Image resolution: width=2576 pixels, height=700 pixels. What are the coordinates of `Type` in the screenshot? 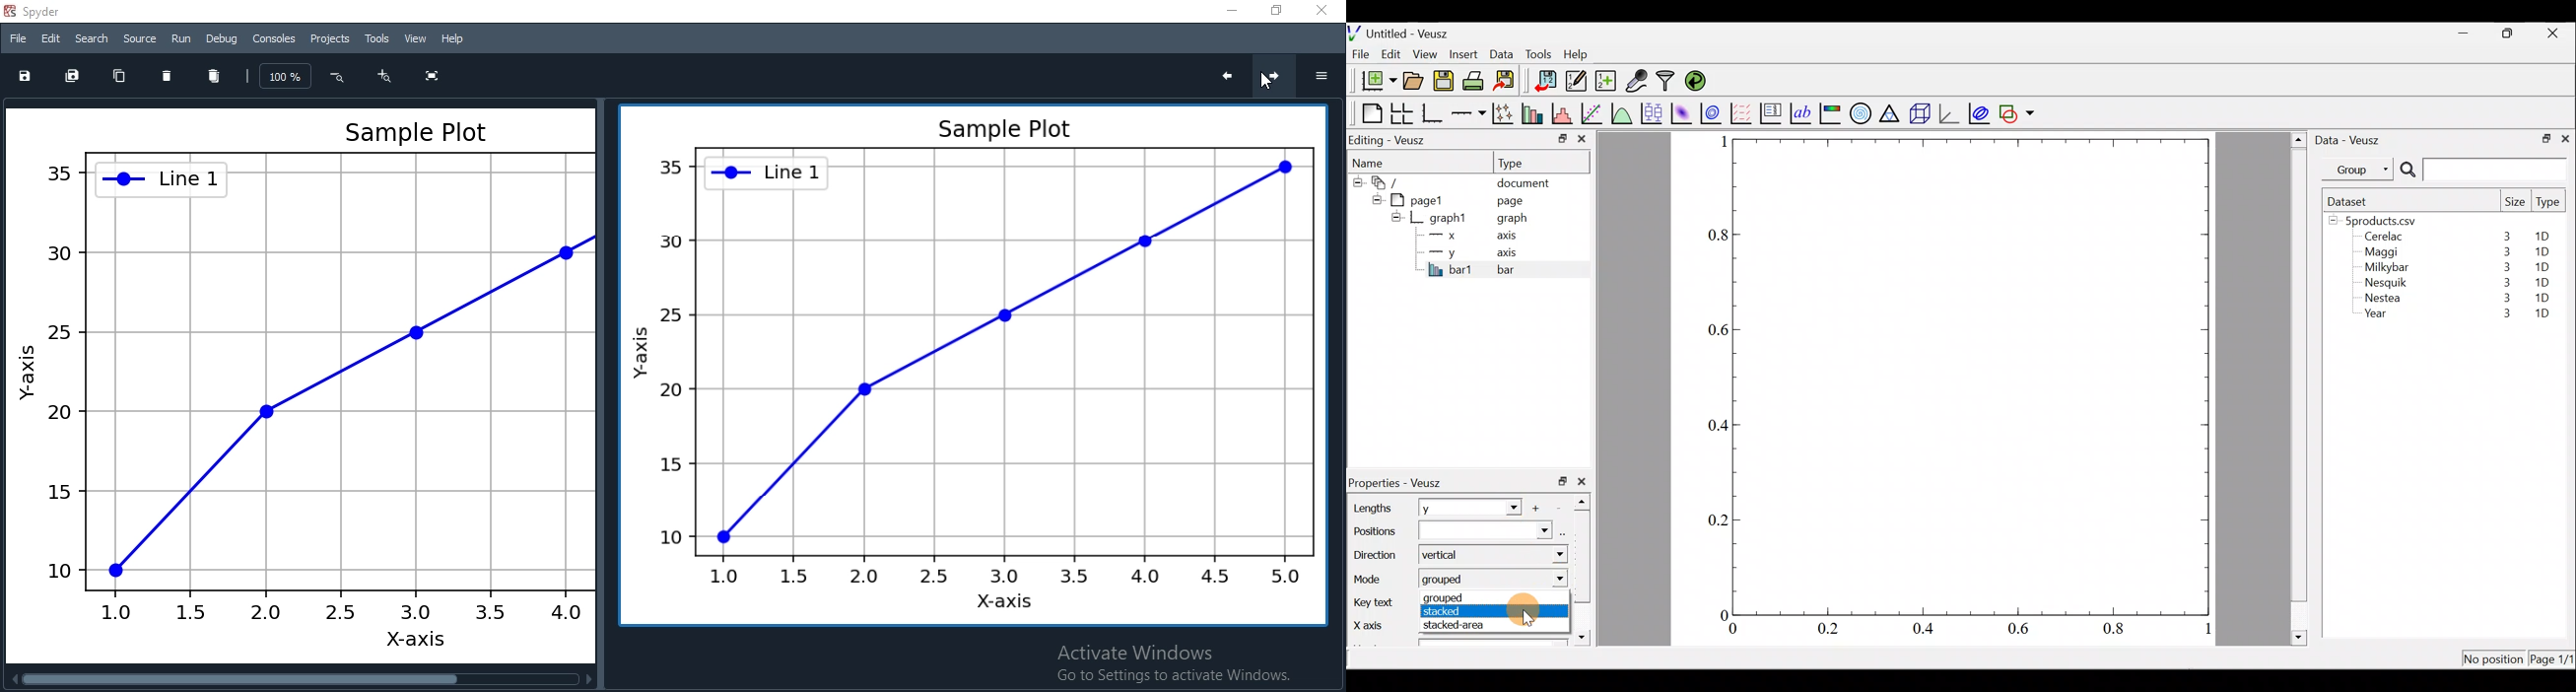 It's located at (2549, 205).